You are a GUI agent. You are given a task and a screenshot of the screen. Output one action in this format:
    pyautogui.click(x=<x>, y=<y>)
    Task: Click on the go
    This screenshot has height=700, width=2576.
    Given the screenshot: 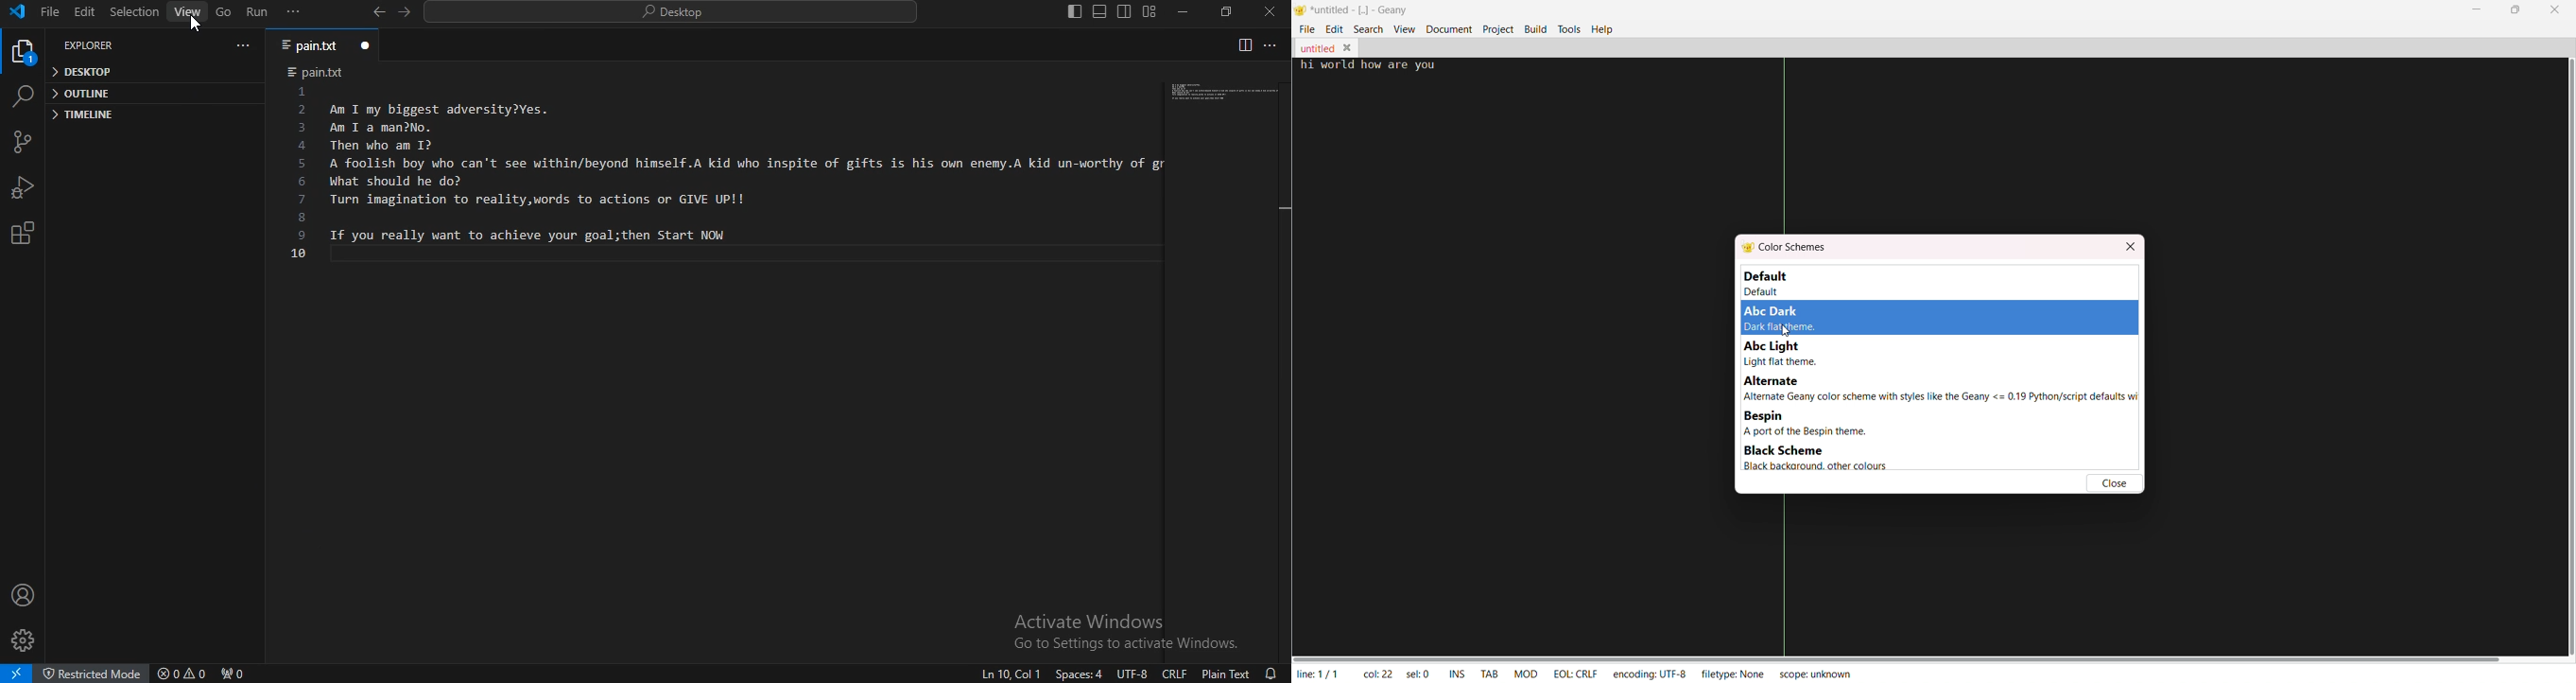 What is the action you would take?
    pyautogui.click(x=223, y=14)
    